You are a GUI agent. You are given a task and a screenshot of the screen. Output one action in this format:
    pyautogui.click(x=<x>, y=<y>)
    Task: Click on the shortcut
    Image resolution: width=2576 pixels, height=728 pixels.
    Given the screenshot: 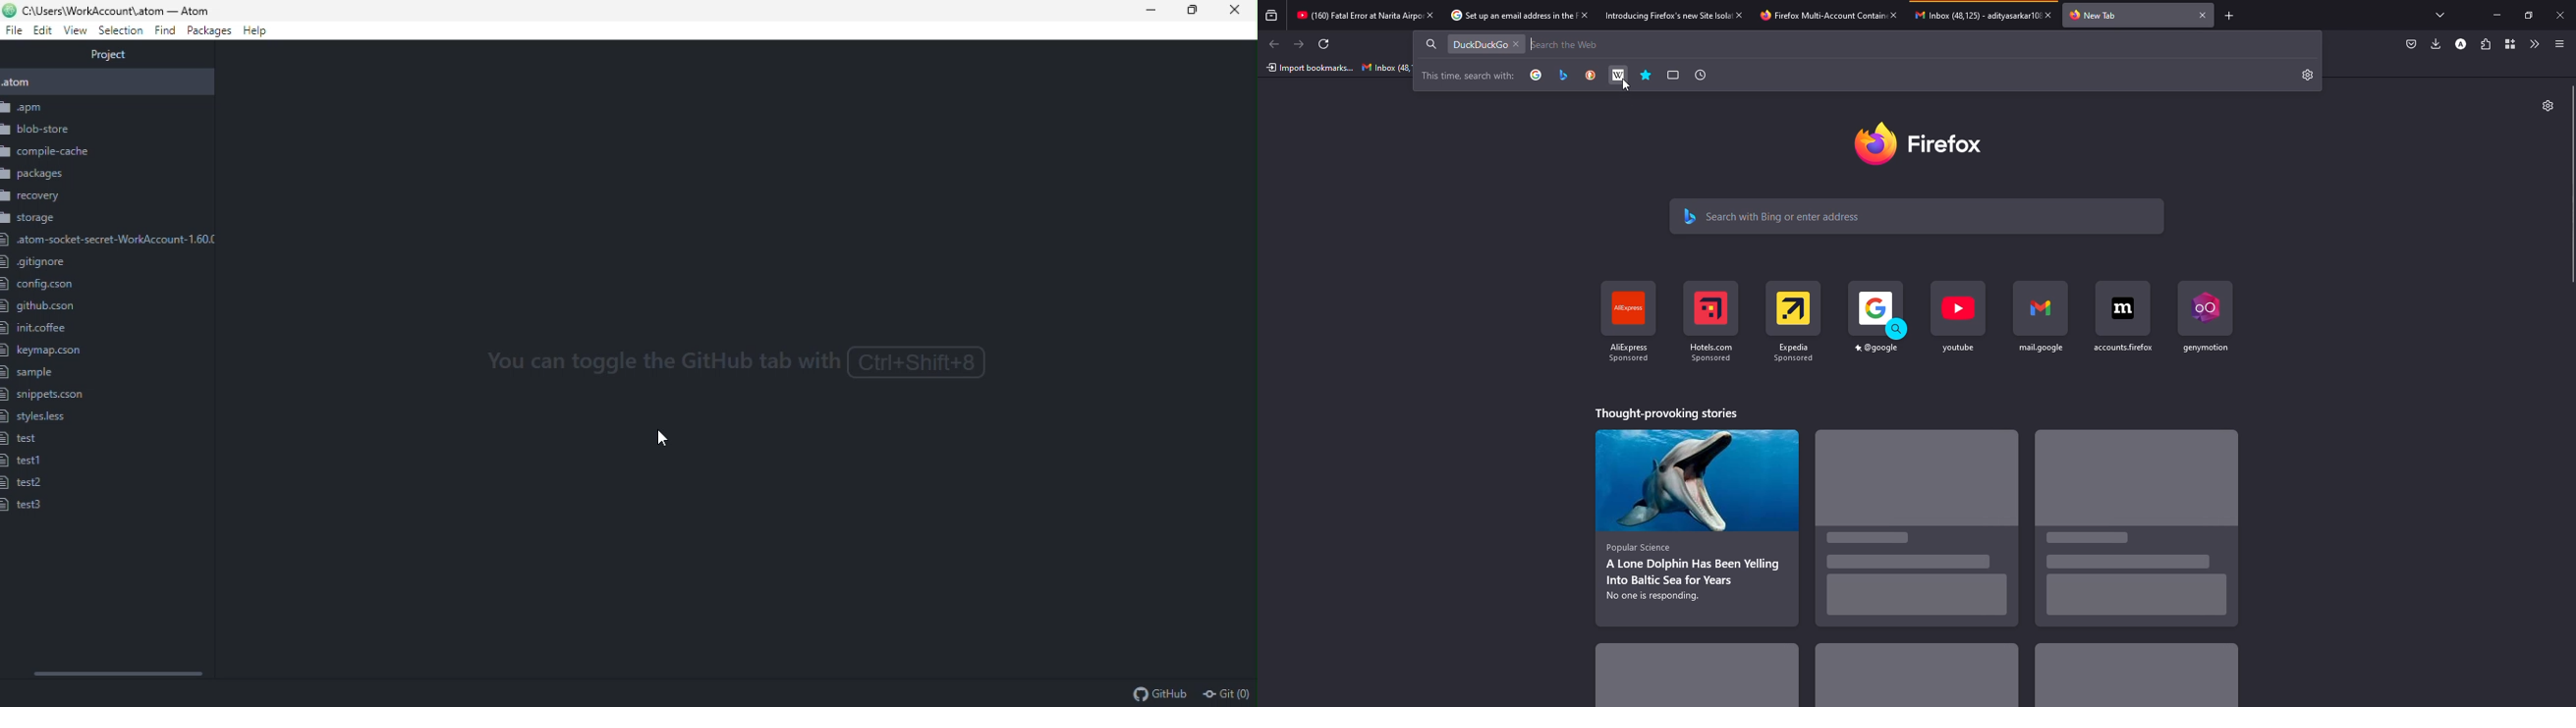 What is the action you would take?
    pyautogui.click(x=2120, y=329)
    